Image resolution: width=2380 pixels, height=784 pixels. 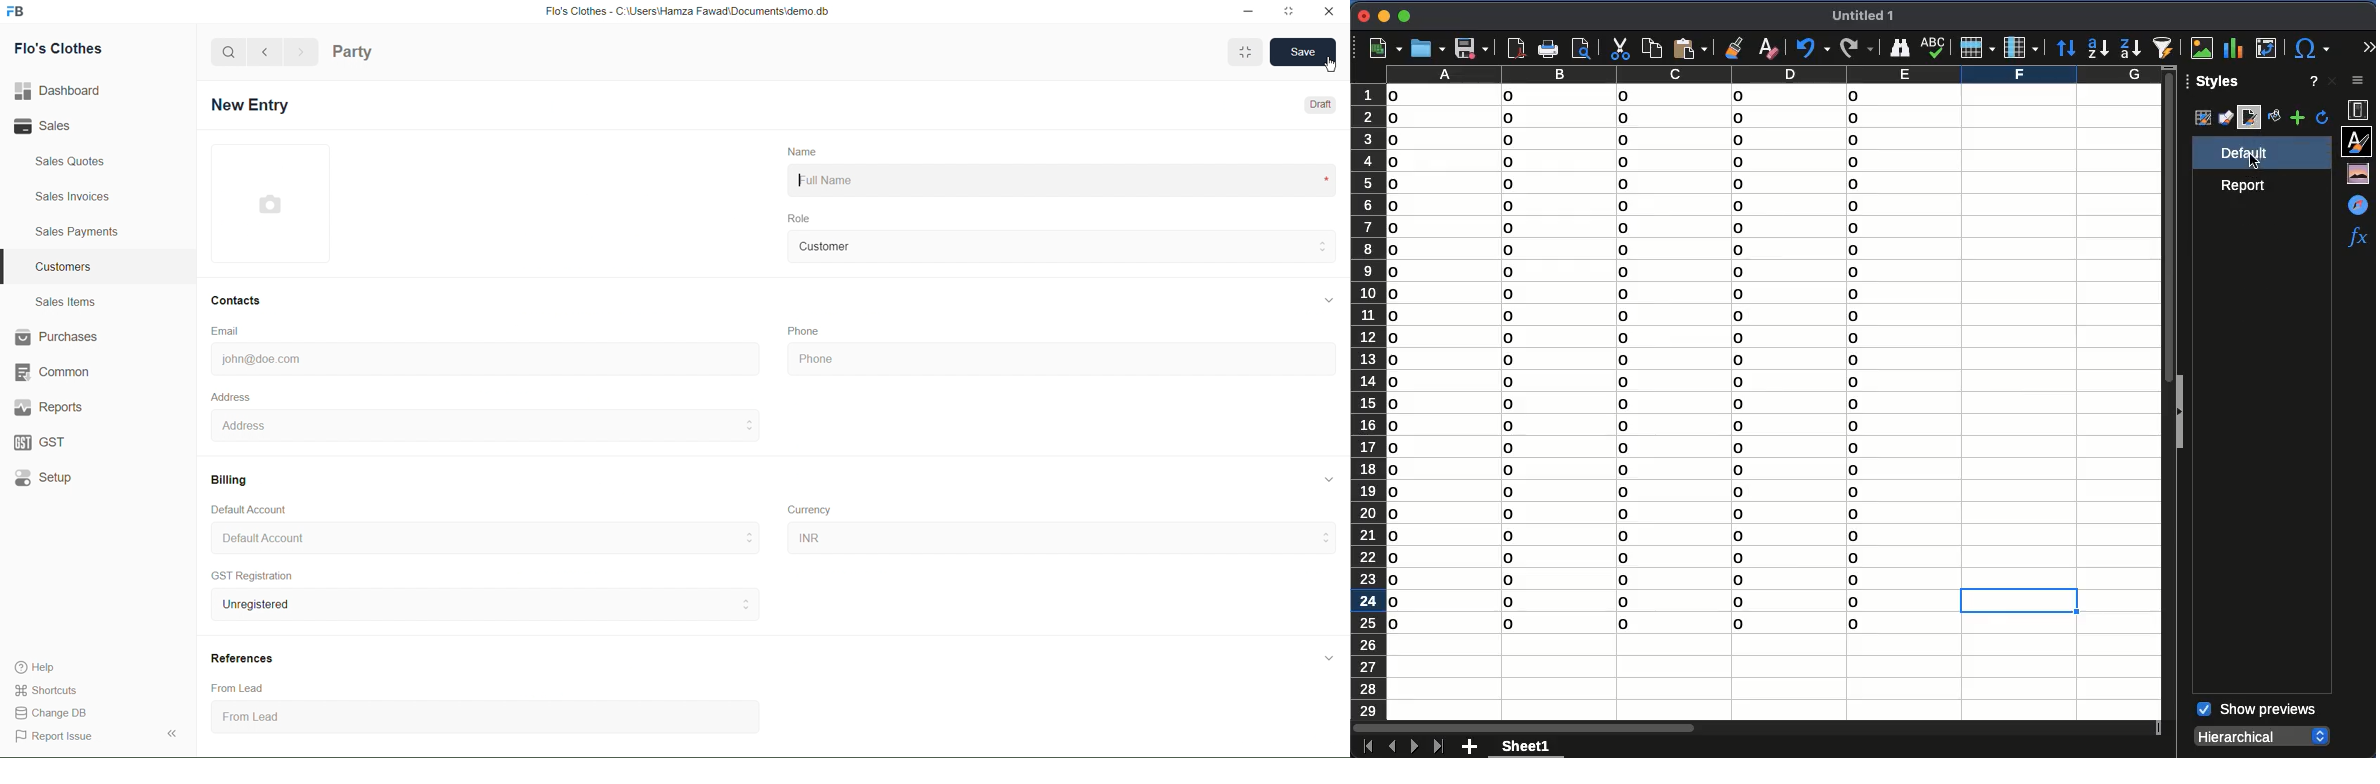 I want to click on Reports, so click(x=49, y=409).